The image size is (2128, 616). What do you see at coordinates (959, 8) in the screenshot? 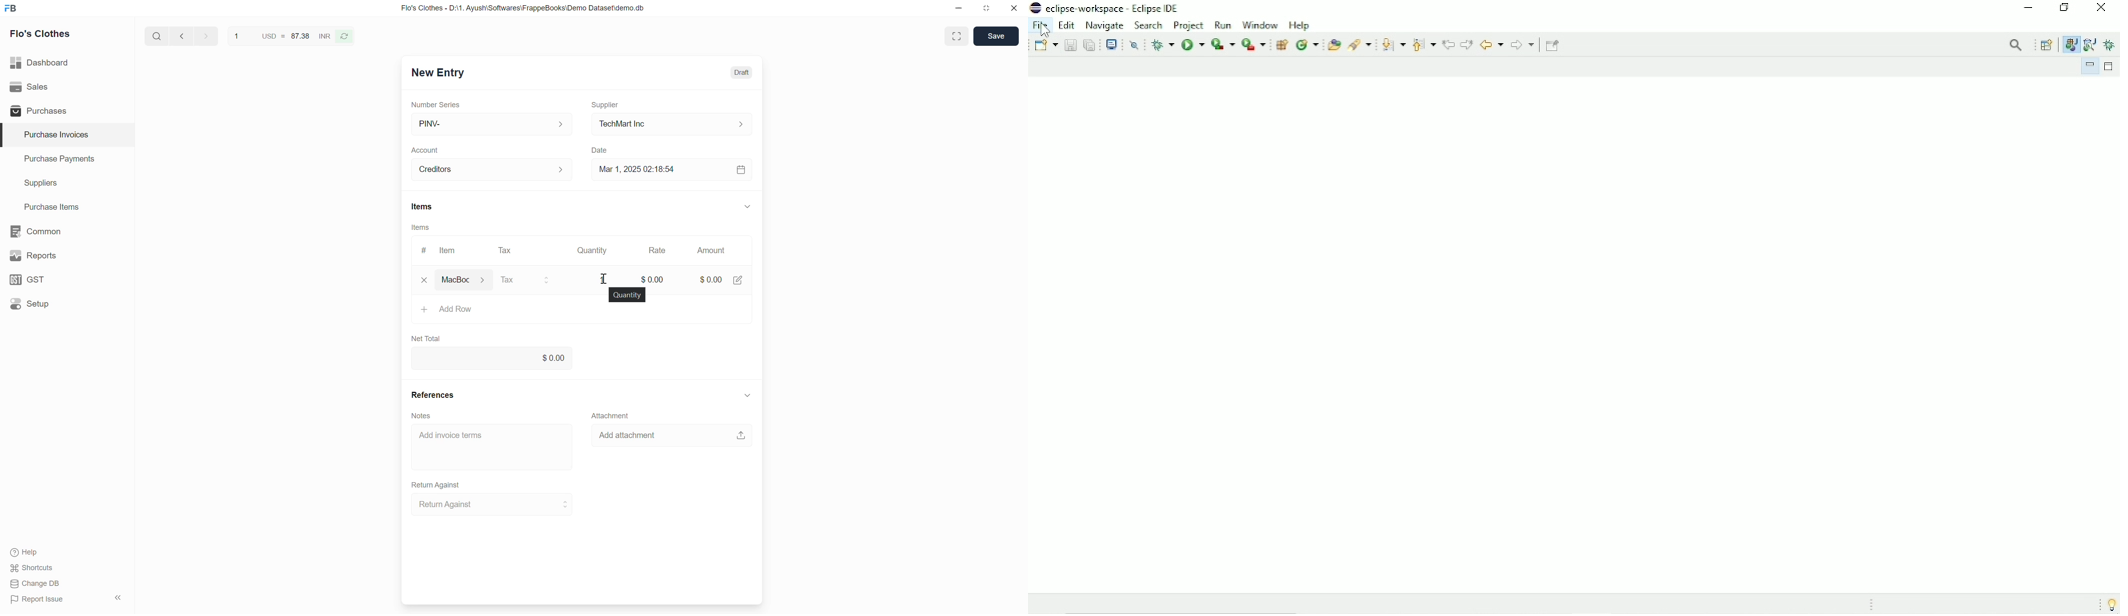
I see `Minimize` at bounding box center [959, 8].